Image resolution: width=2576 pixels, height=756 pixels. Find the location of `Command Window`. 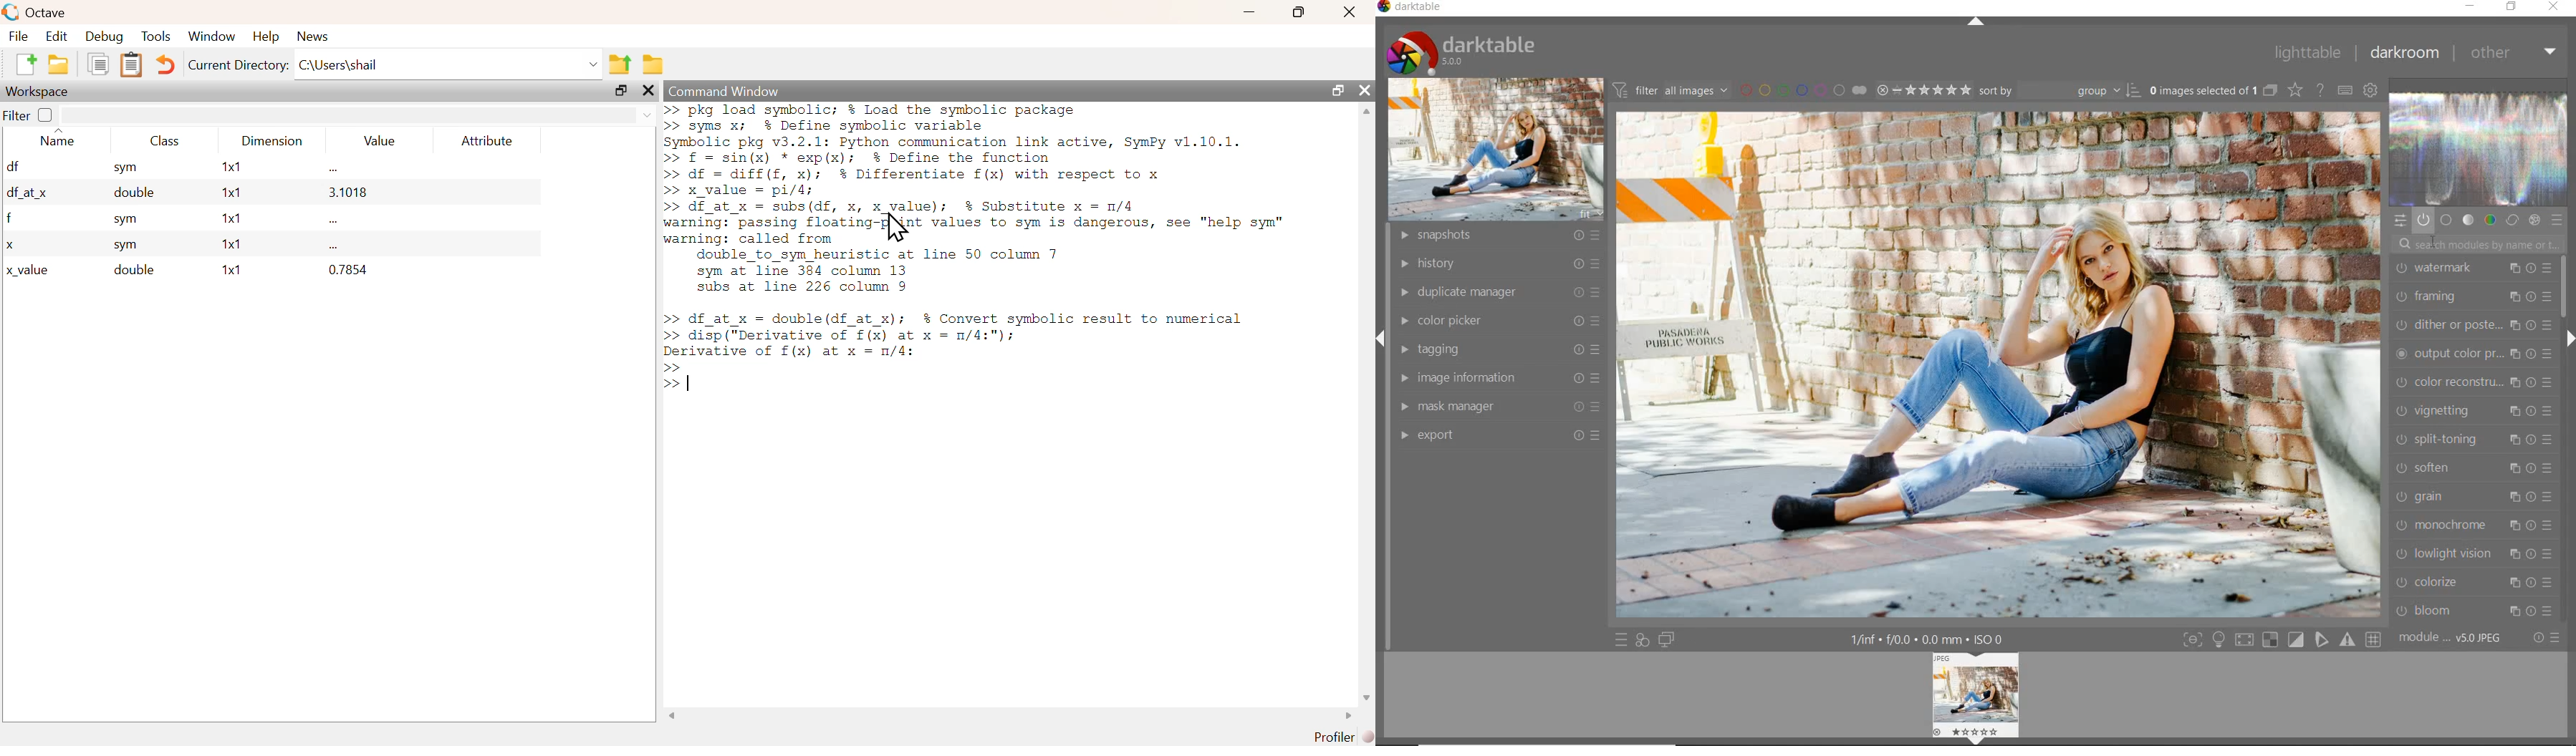

Command Window is located at coordinates (724, 92).